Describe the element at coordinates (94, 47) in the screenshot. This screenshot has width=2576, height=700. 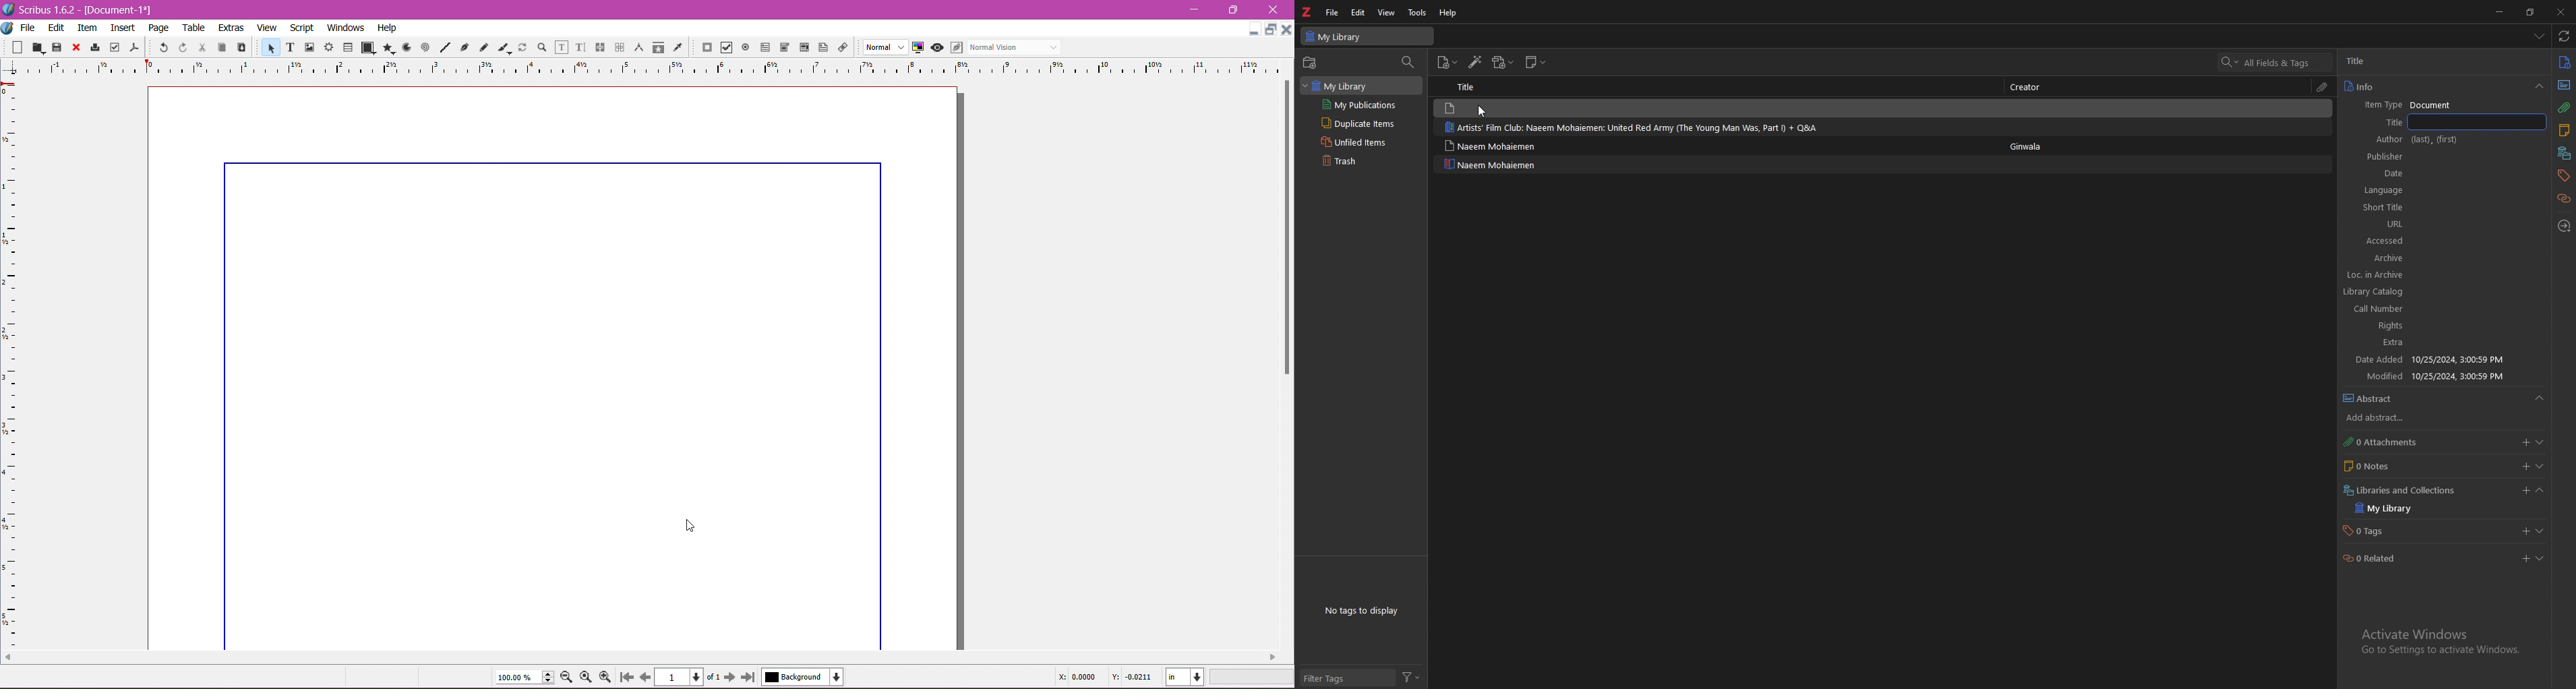
I see `Print` at that location.